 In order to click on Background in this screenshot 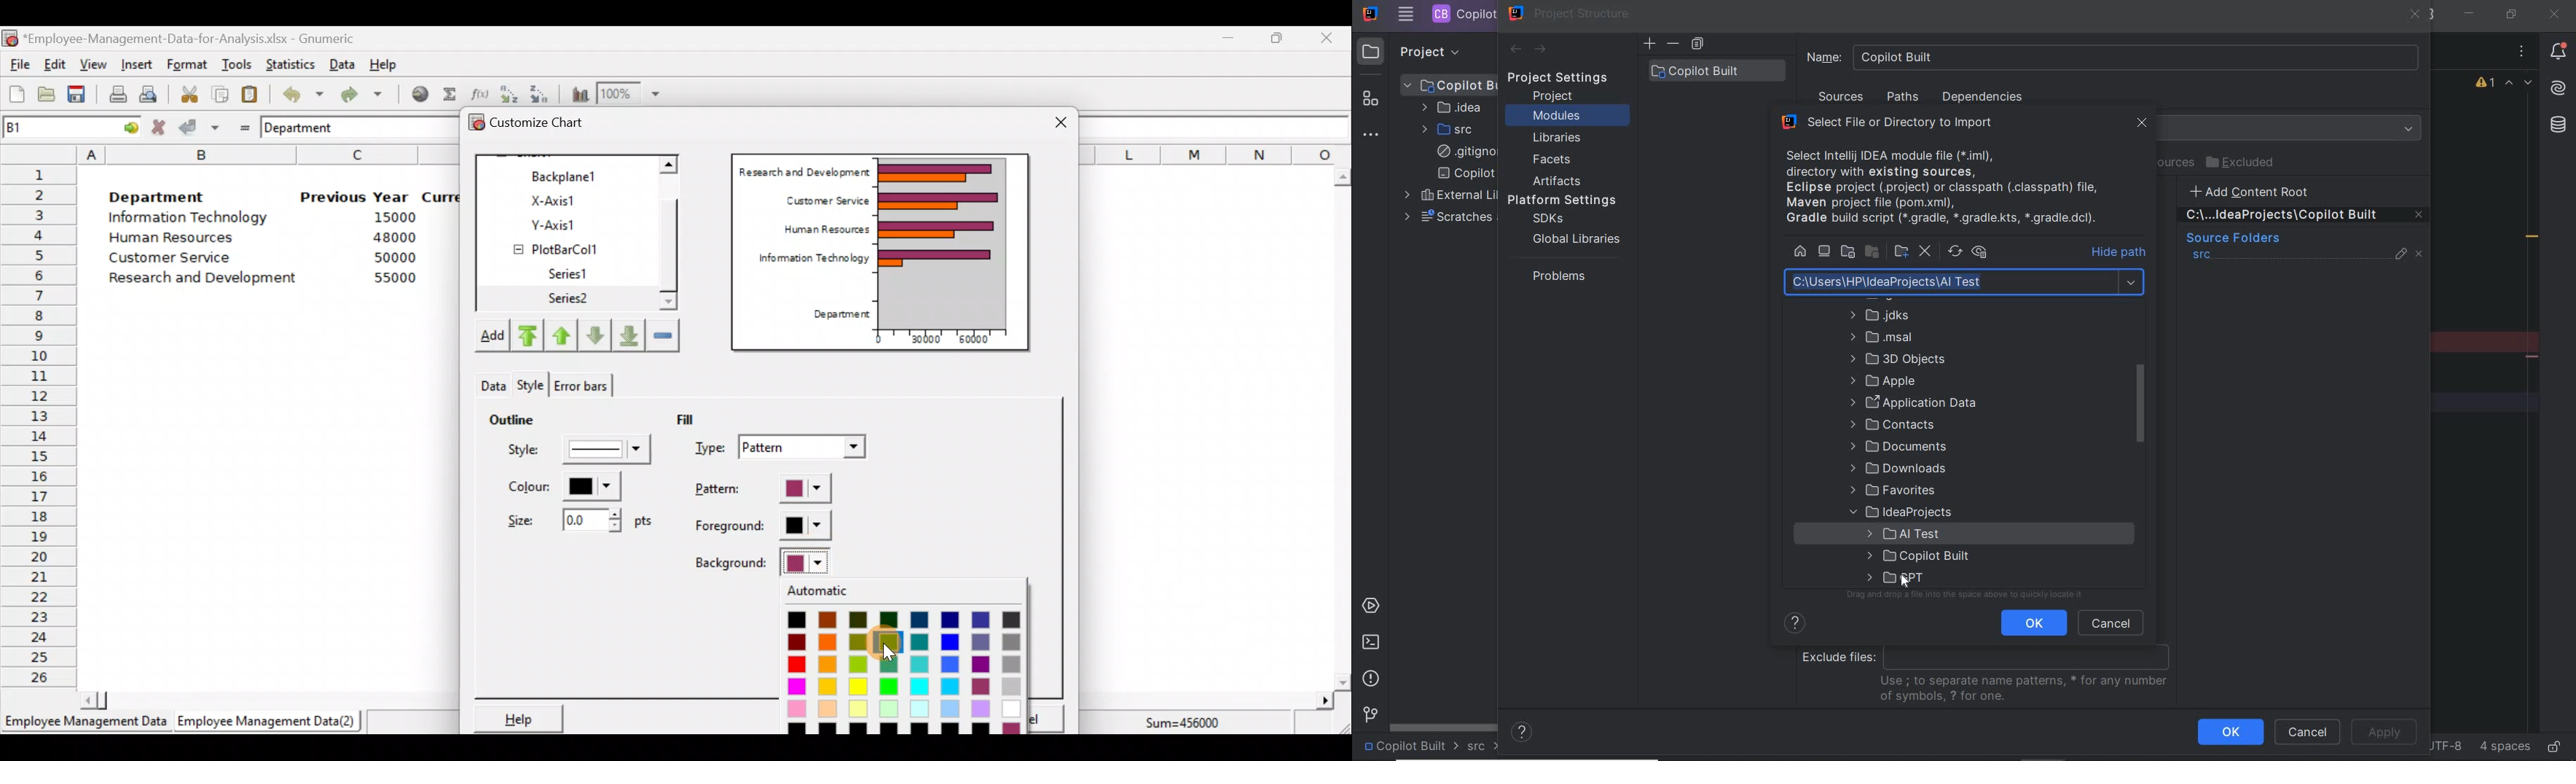, I will do `click(765, 562)`.